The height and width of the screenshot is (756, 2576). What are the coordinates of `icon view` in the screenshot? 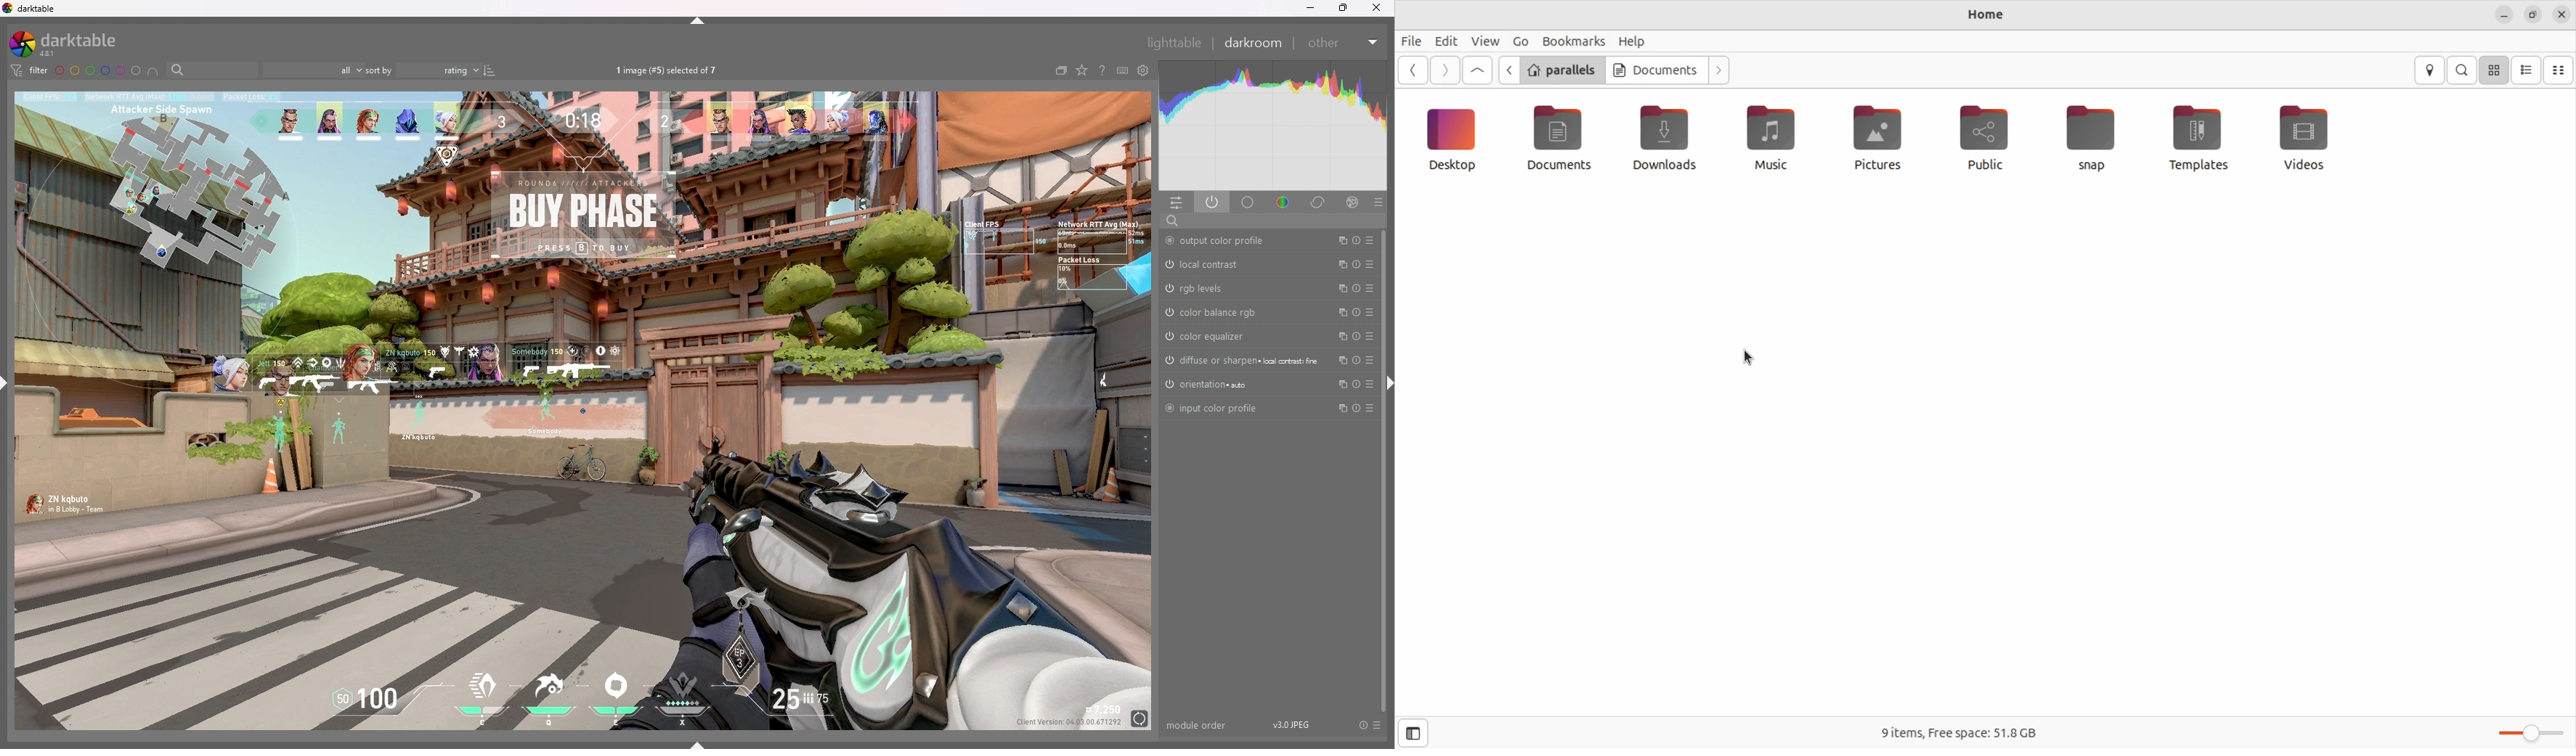 It's located at (2495, 69).